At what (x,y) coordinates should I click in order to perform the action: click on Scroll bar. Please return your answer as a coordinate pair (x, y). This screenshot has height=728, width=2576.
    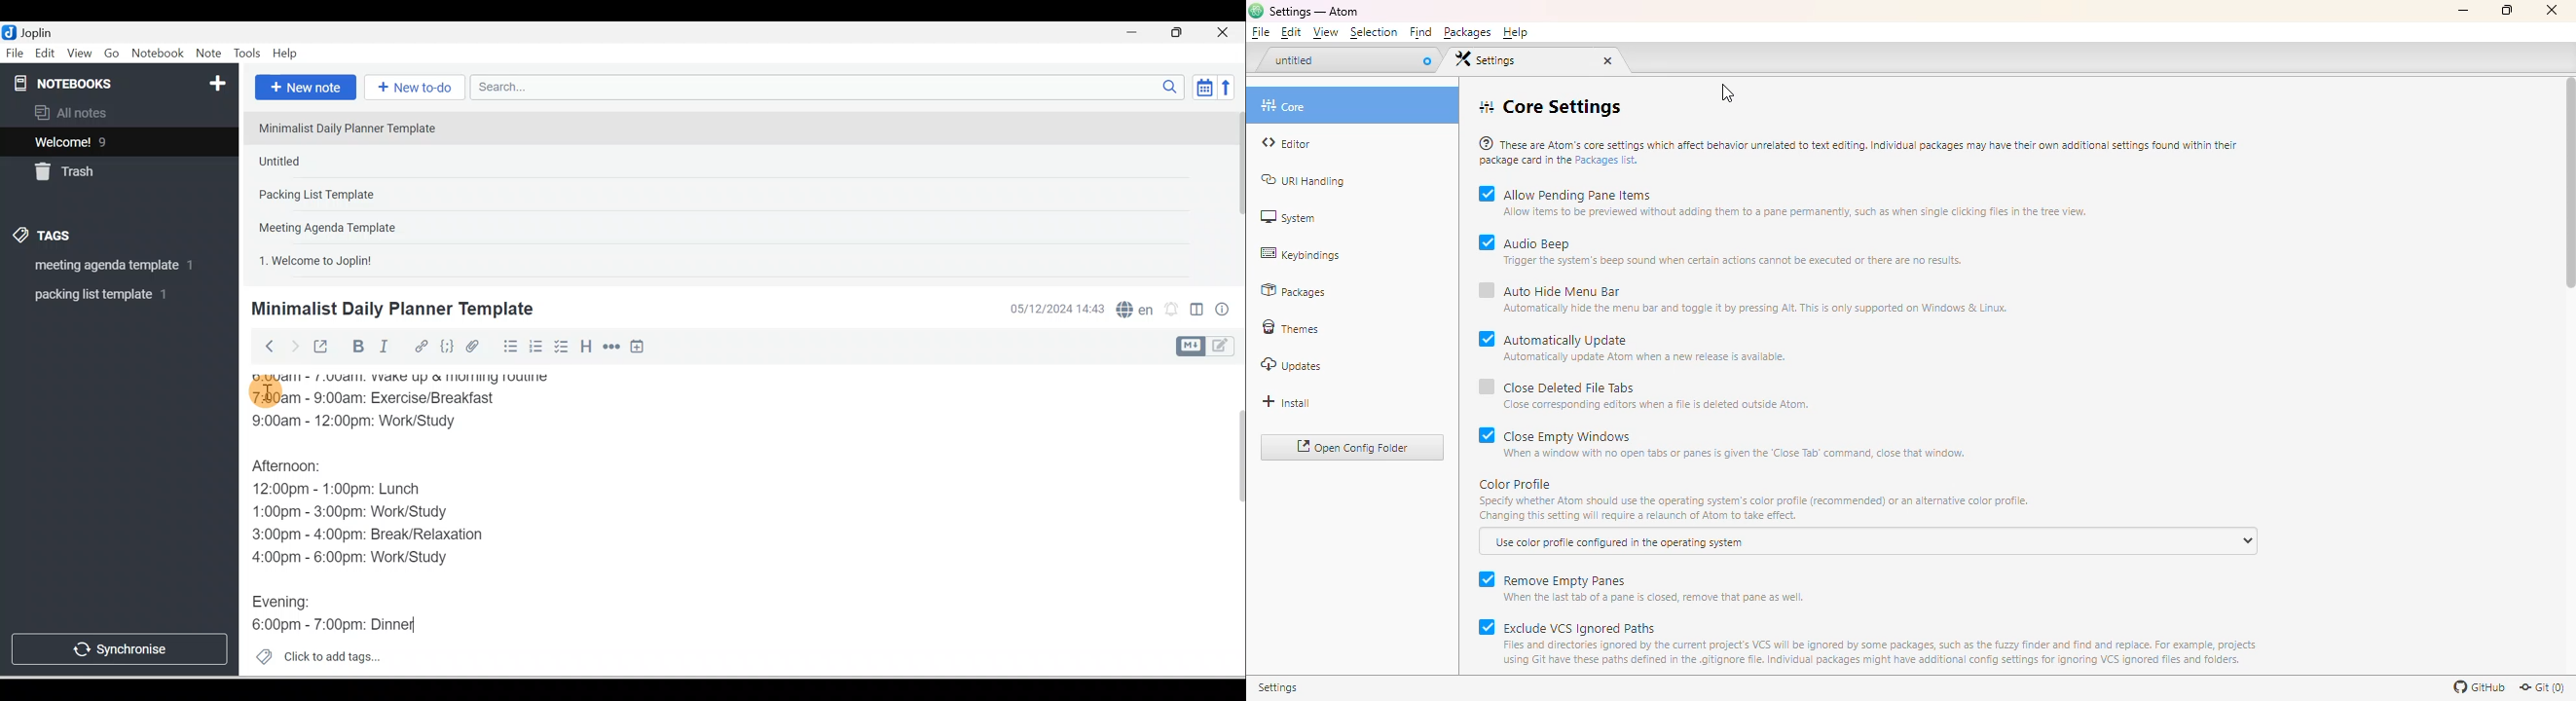
    Looking at the image, I should click on (1232, 521).